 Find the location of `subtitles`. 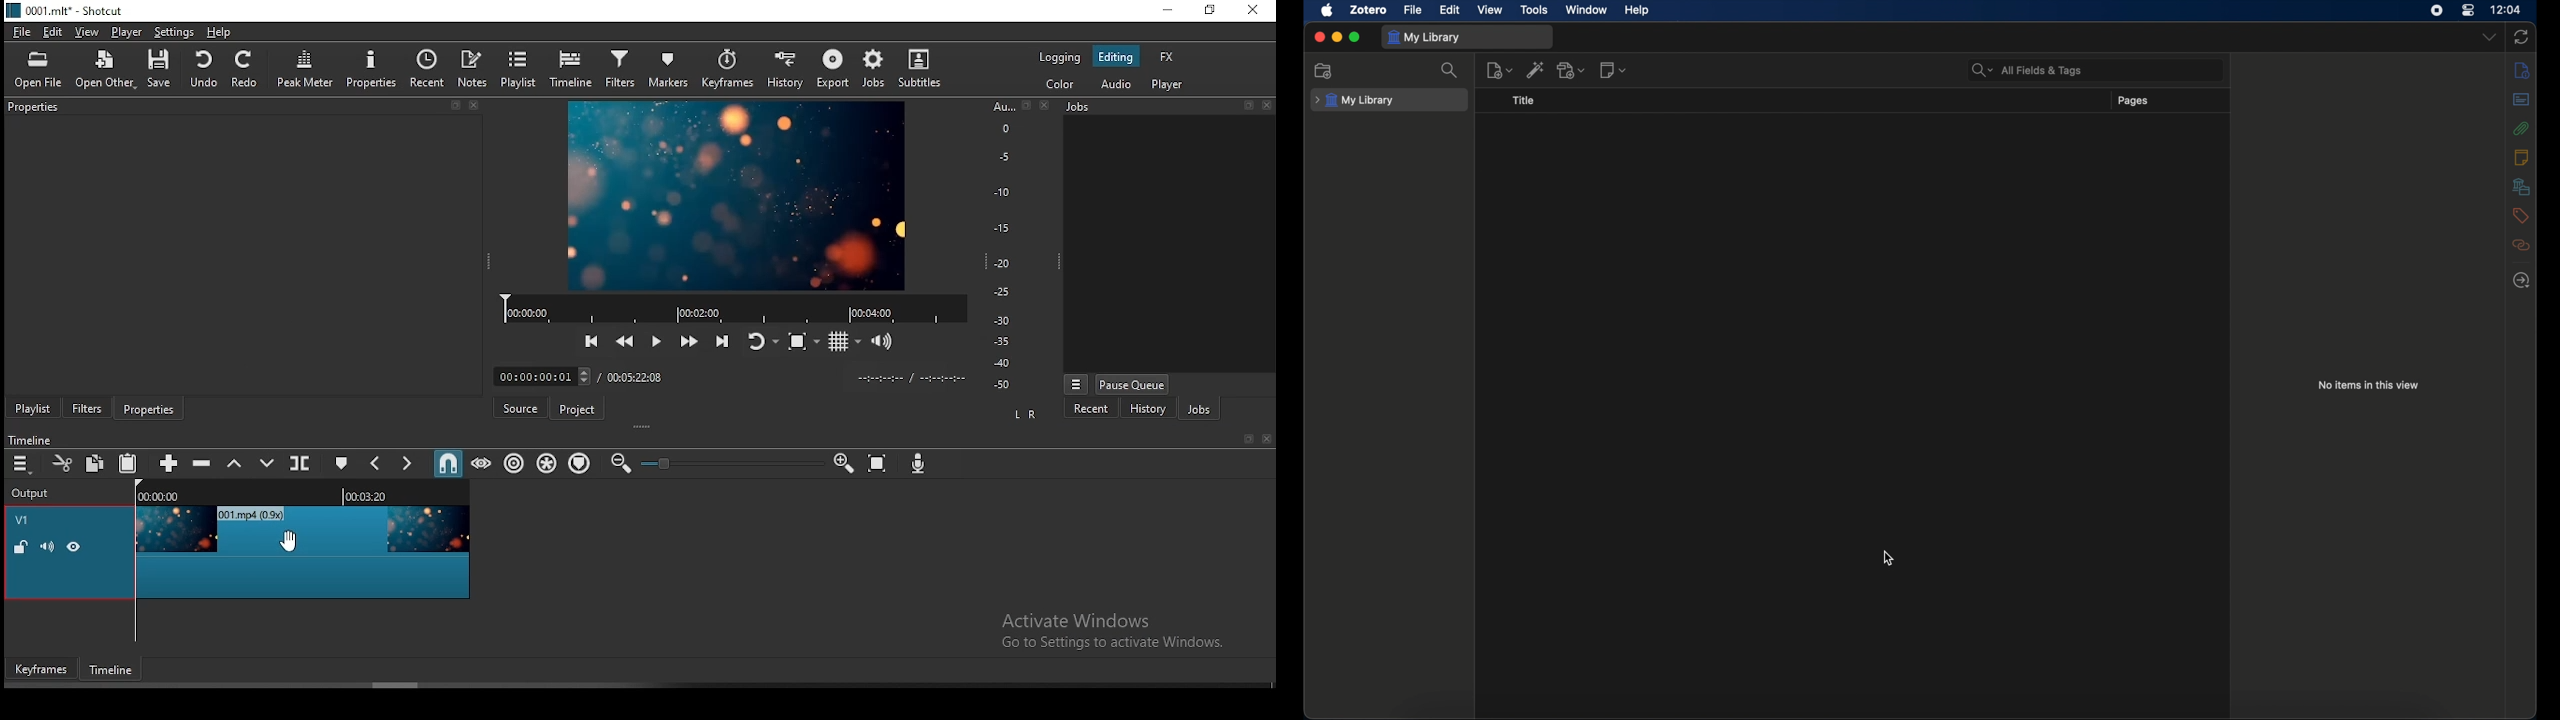

subtitles is located at coordinates (919, 68).